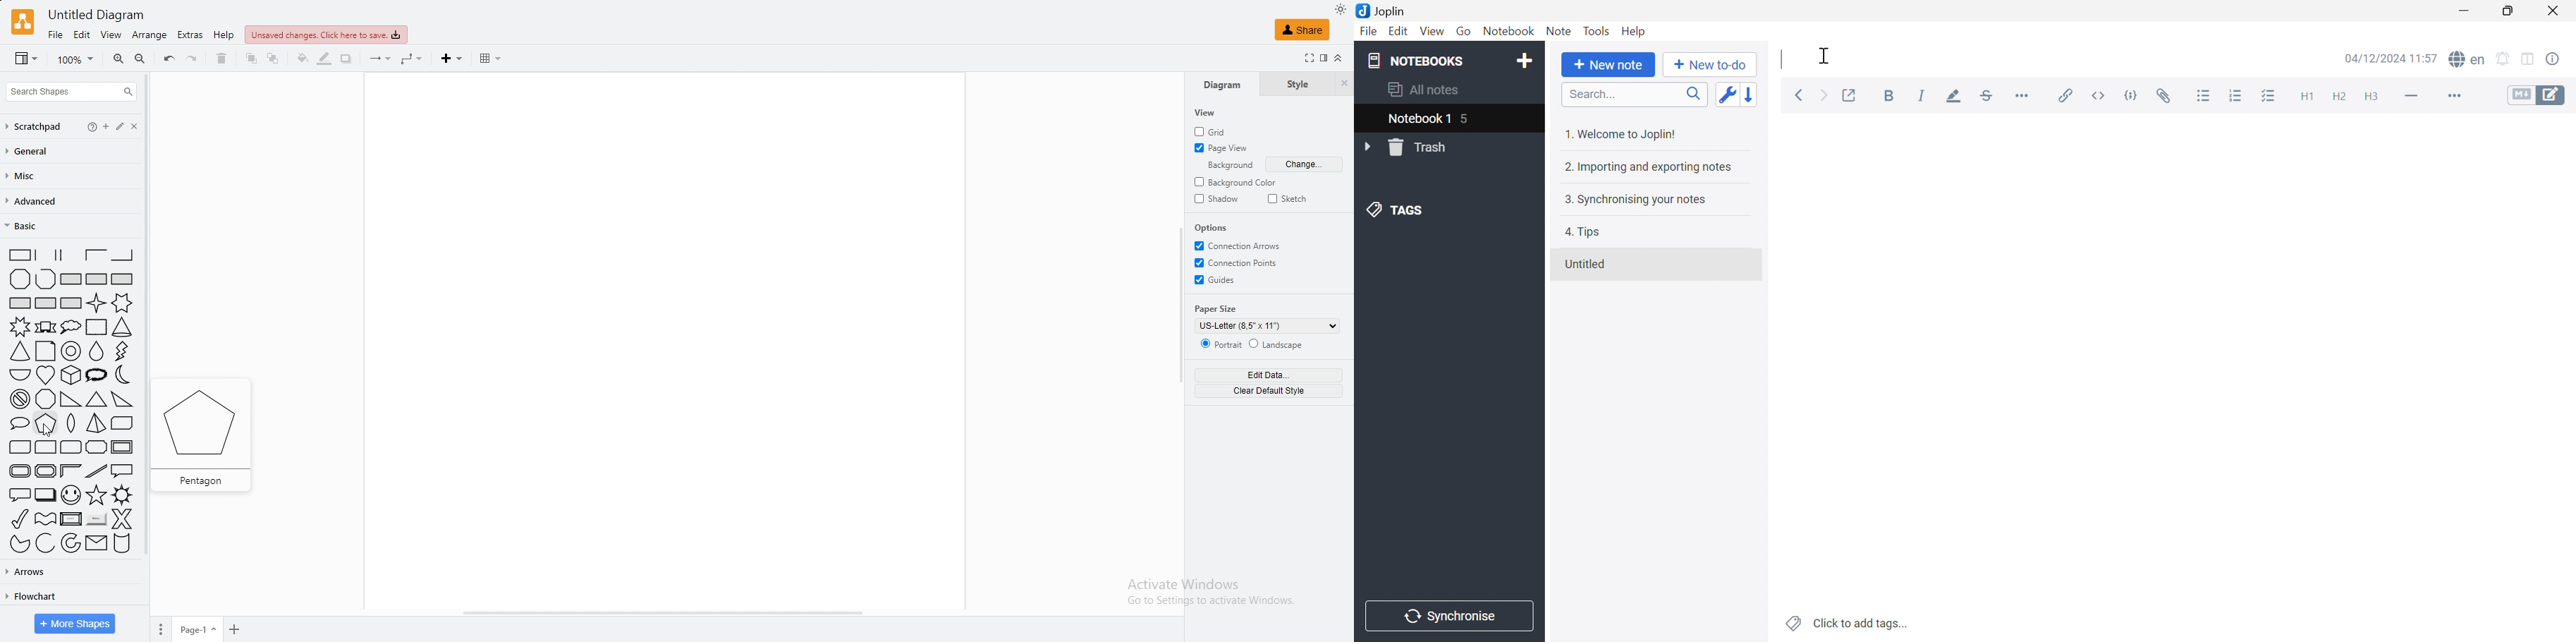  I want to click on shadow, so click(1218, 200).